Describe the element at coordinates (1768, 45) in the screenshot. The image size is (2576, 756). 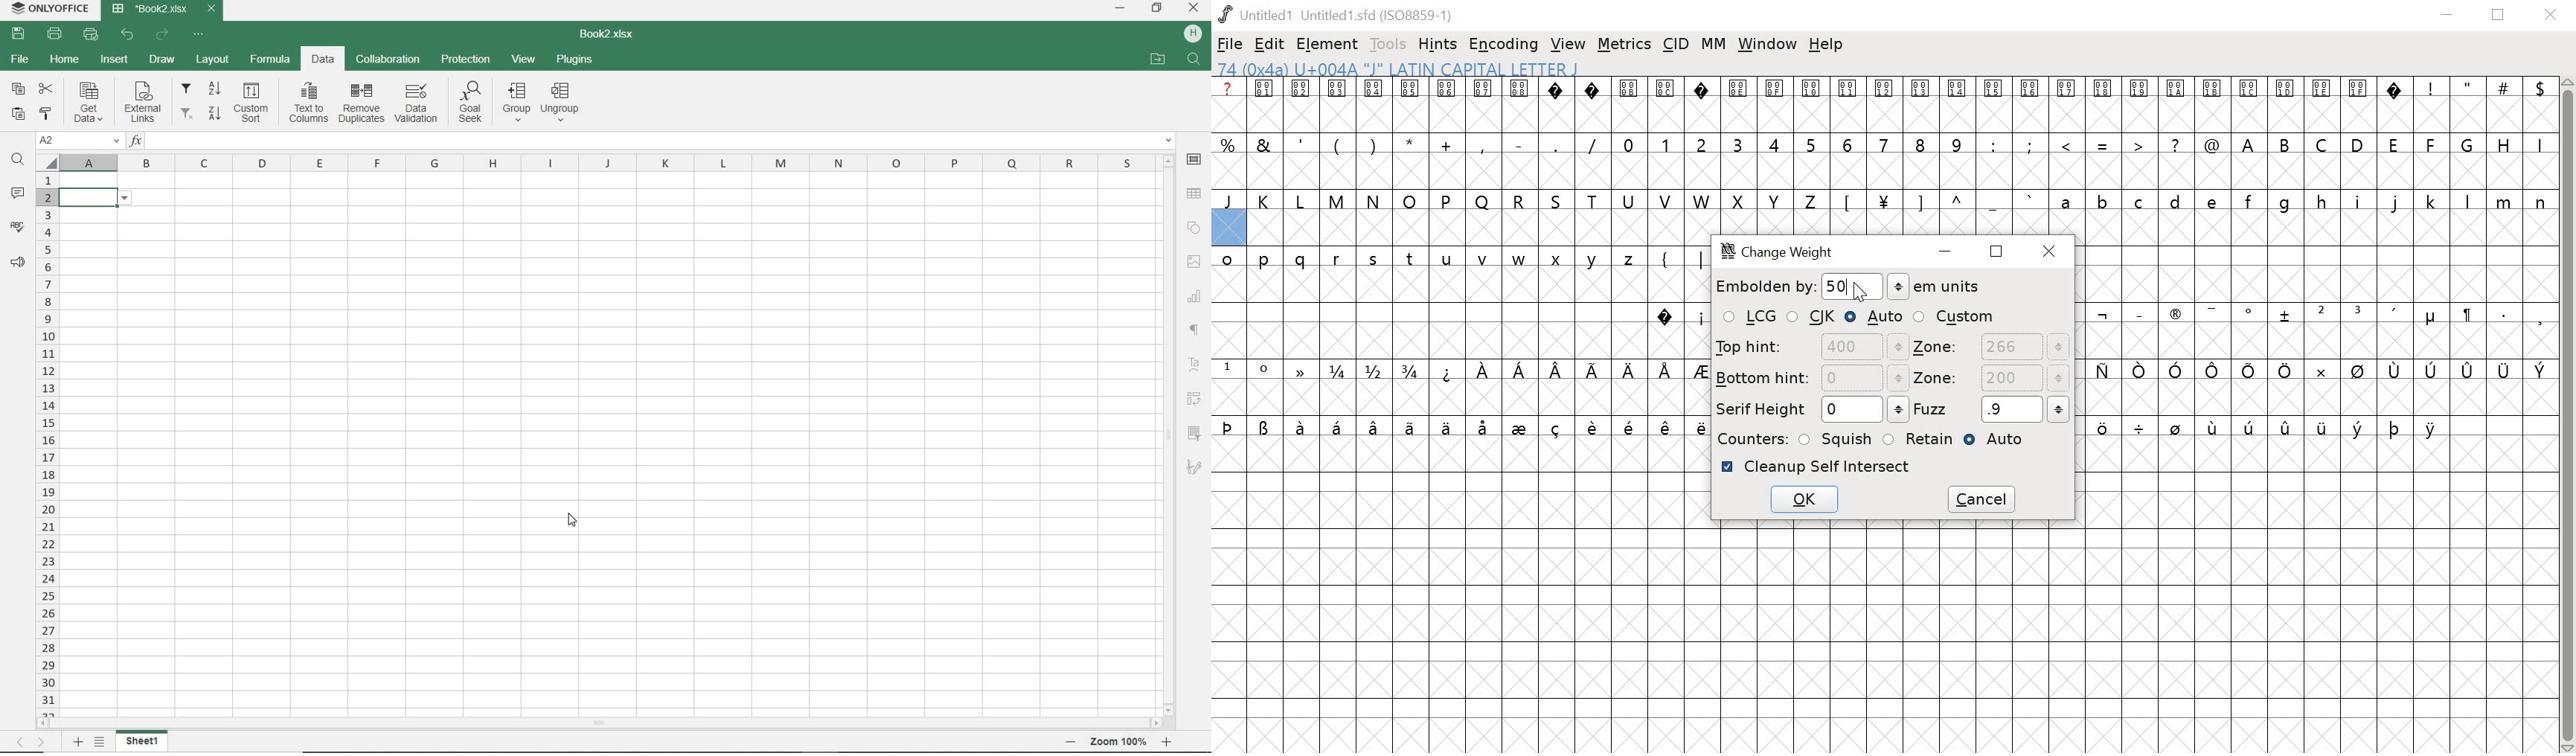
I see `window` at that location.